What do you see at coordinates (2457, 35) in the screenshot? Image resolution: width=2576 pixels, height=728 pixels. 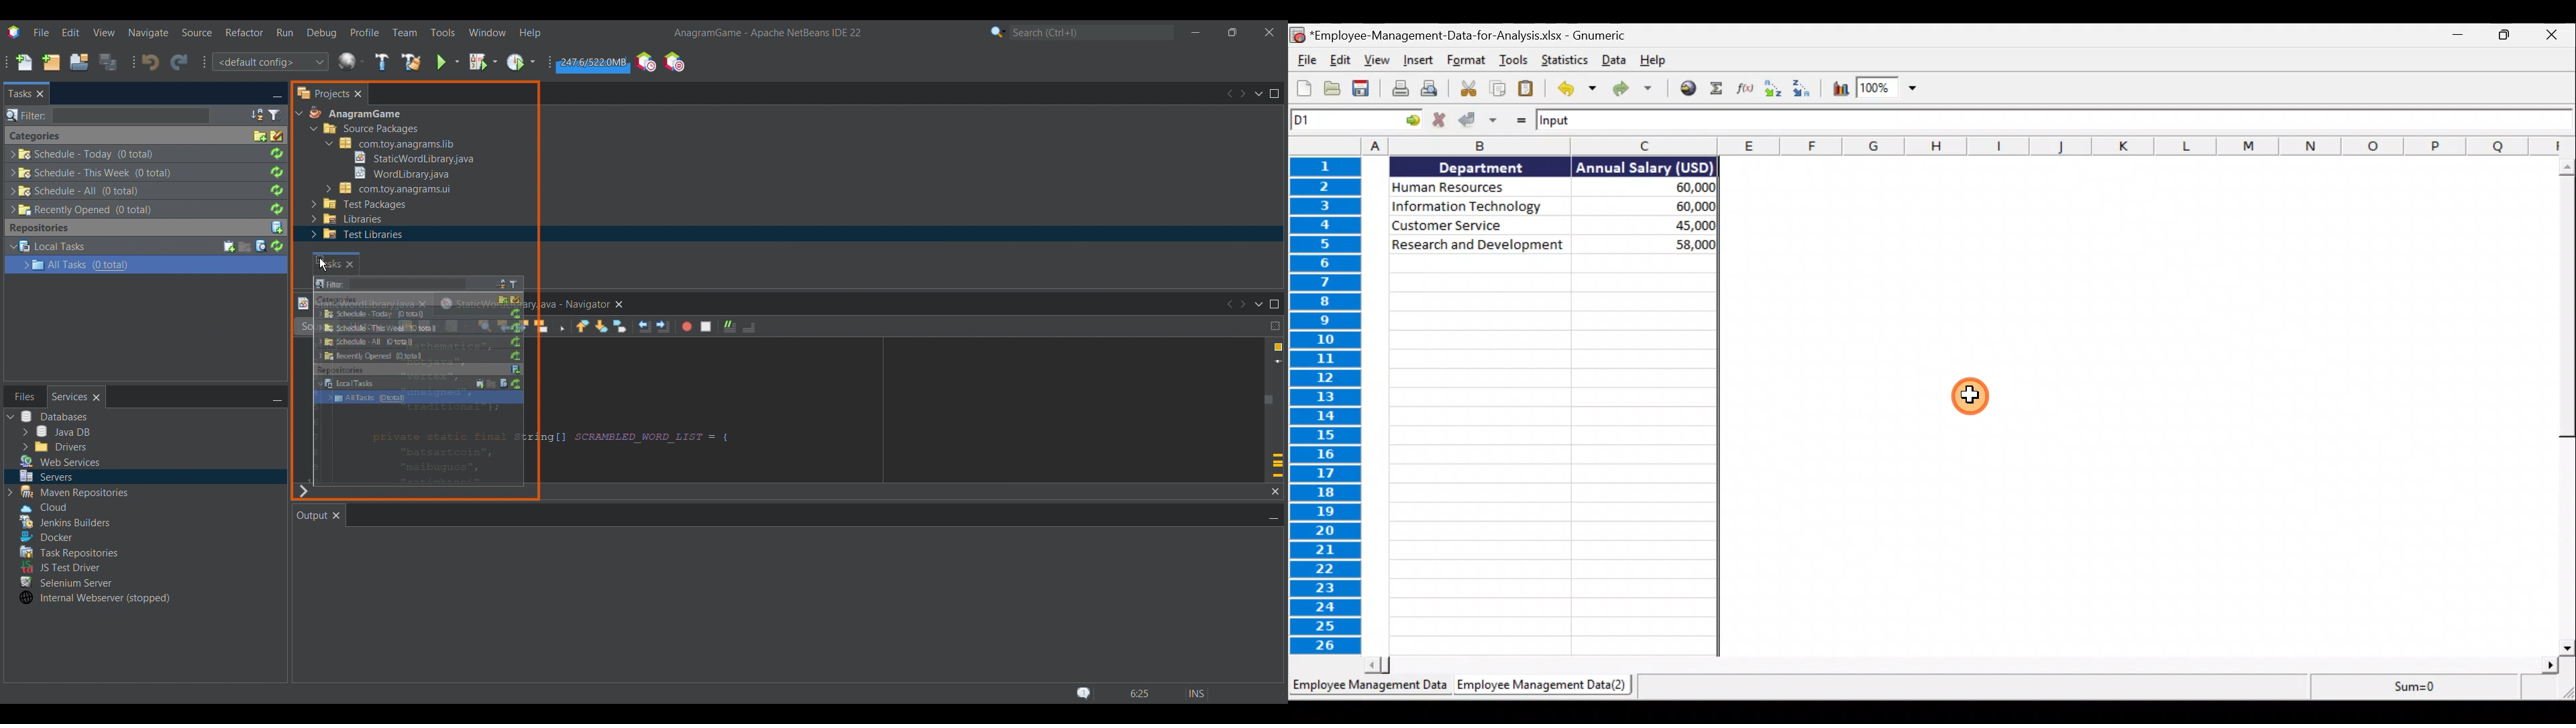 I see `Minimise` at bounding box center [2457, 35].